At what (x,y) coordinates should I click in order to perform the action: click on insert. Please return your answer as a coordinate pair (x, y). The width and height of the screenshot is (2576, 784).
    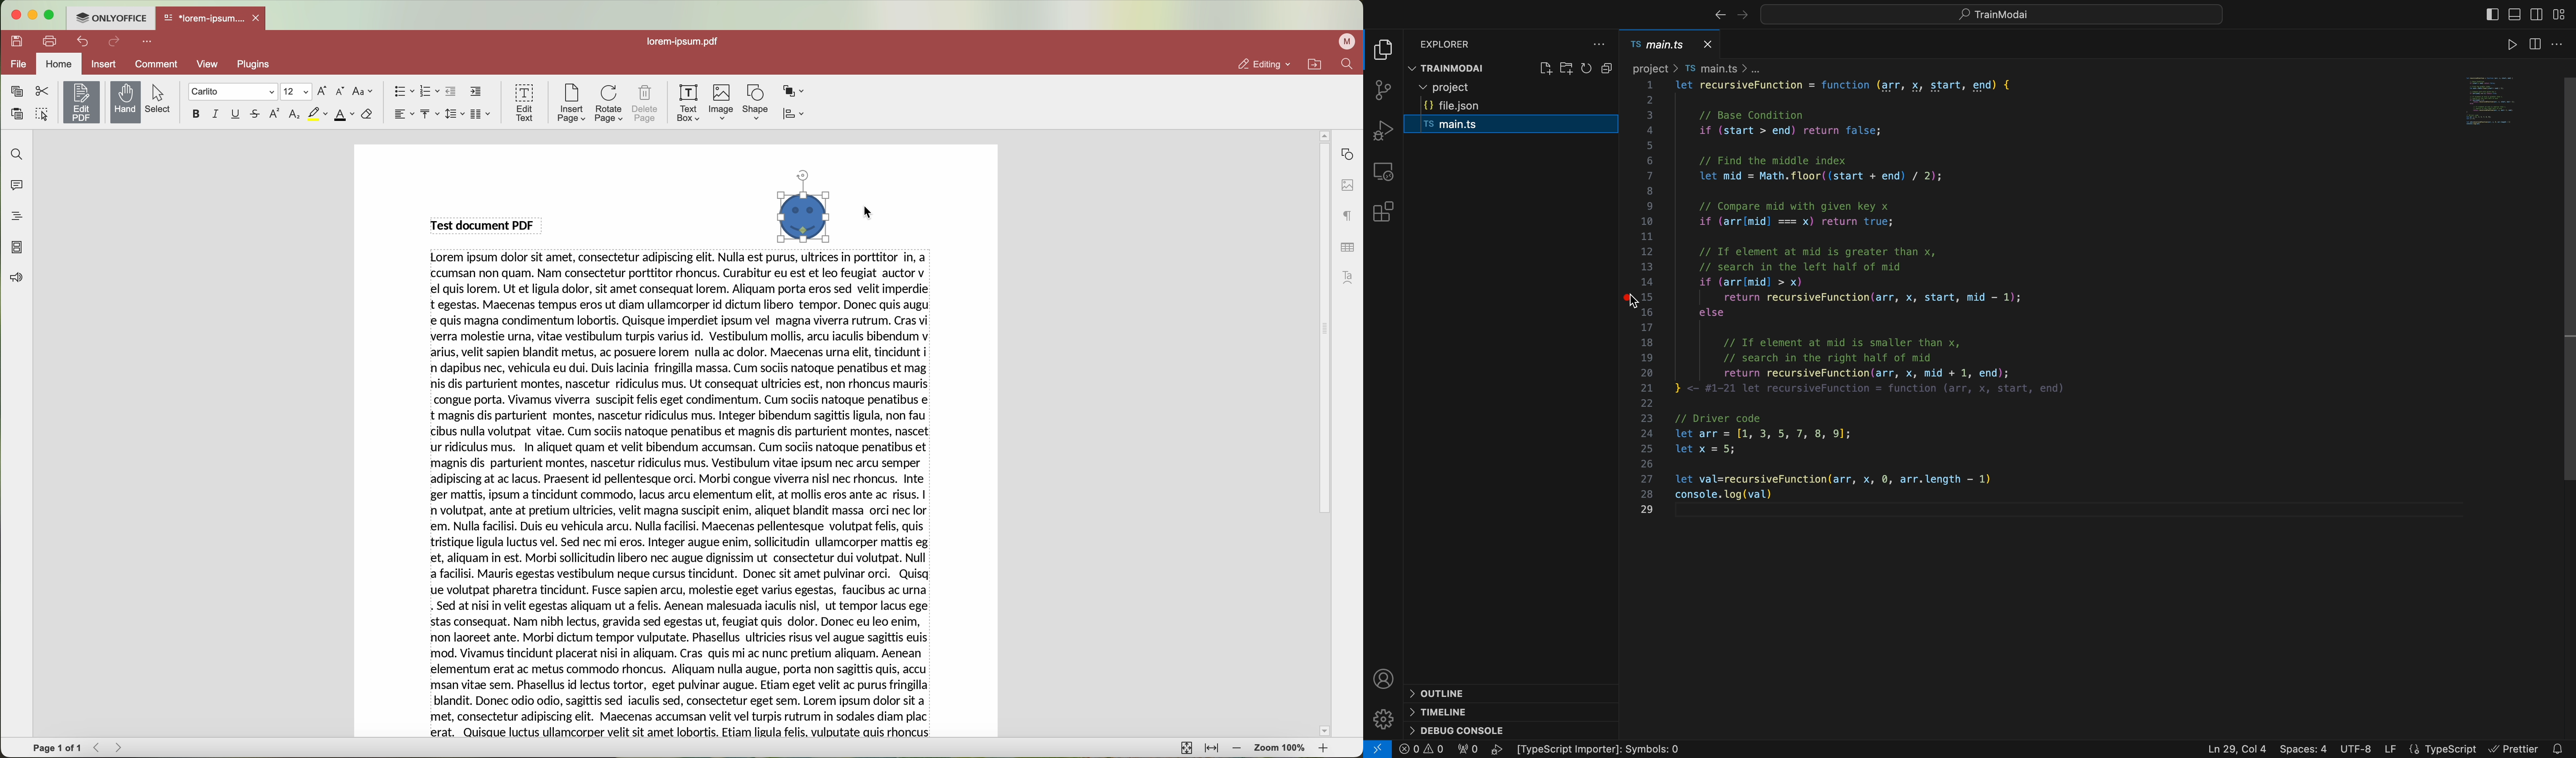
    Looking at the image, I should click on (105, 64).